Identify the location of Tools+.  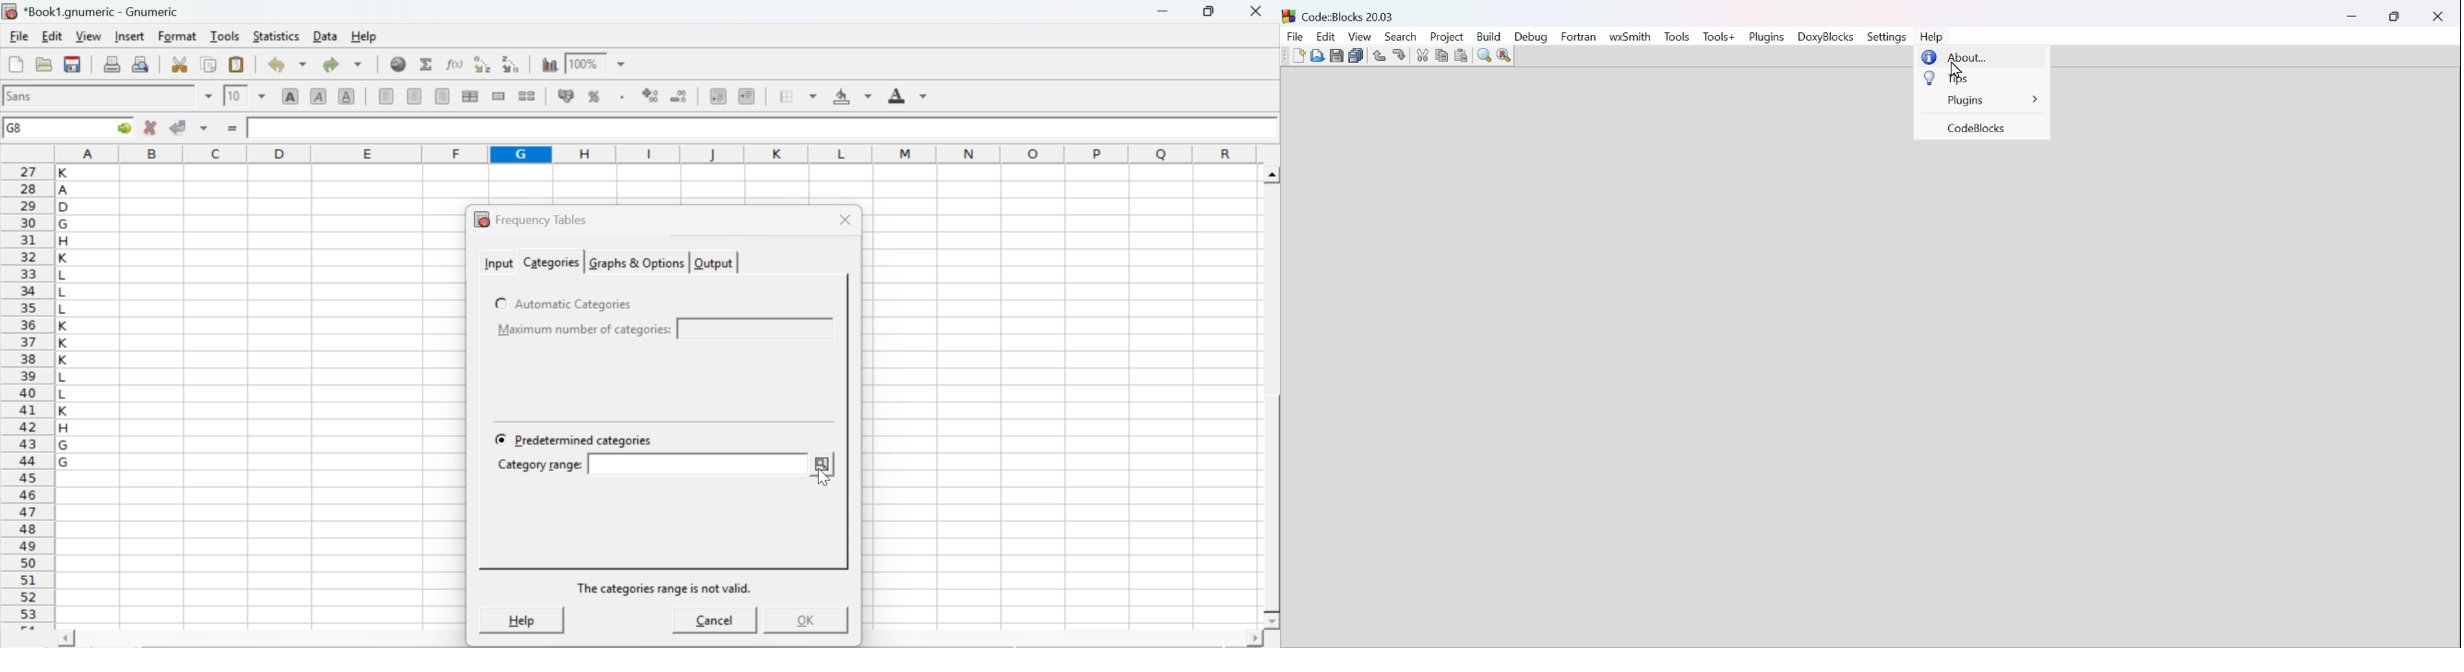
(1718, 37).